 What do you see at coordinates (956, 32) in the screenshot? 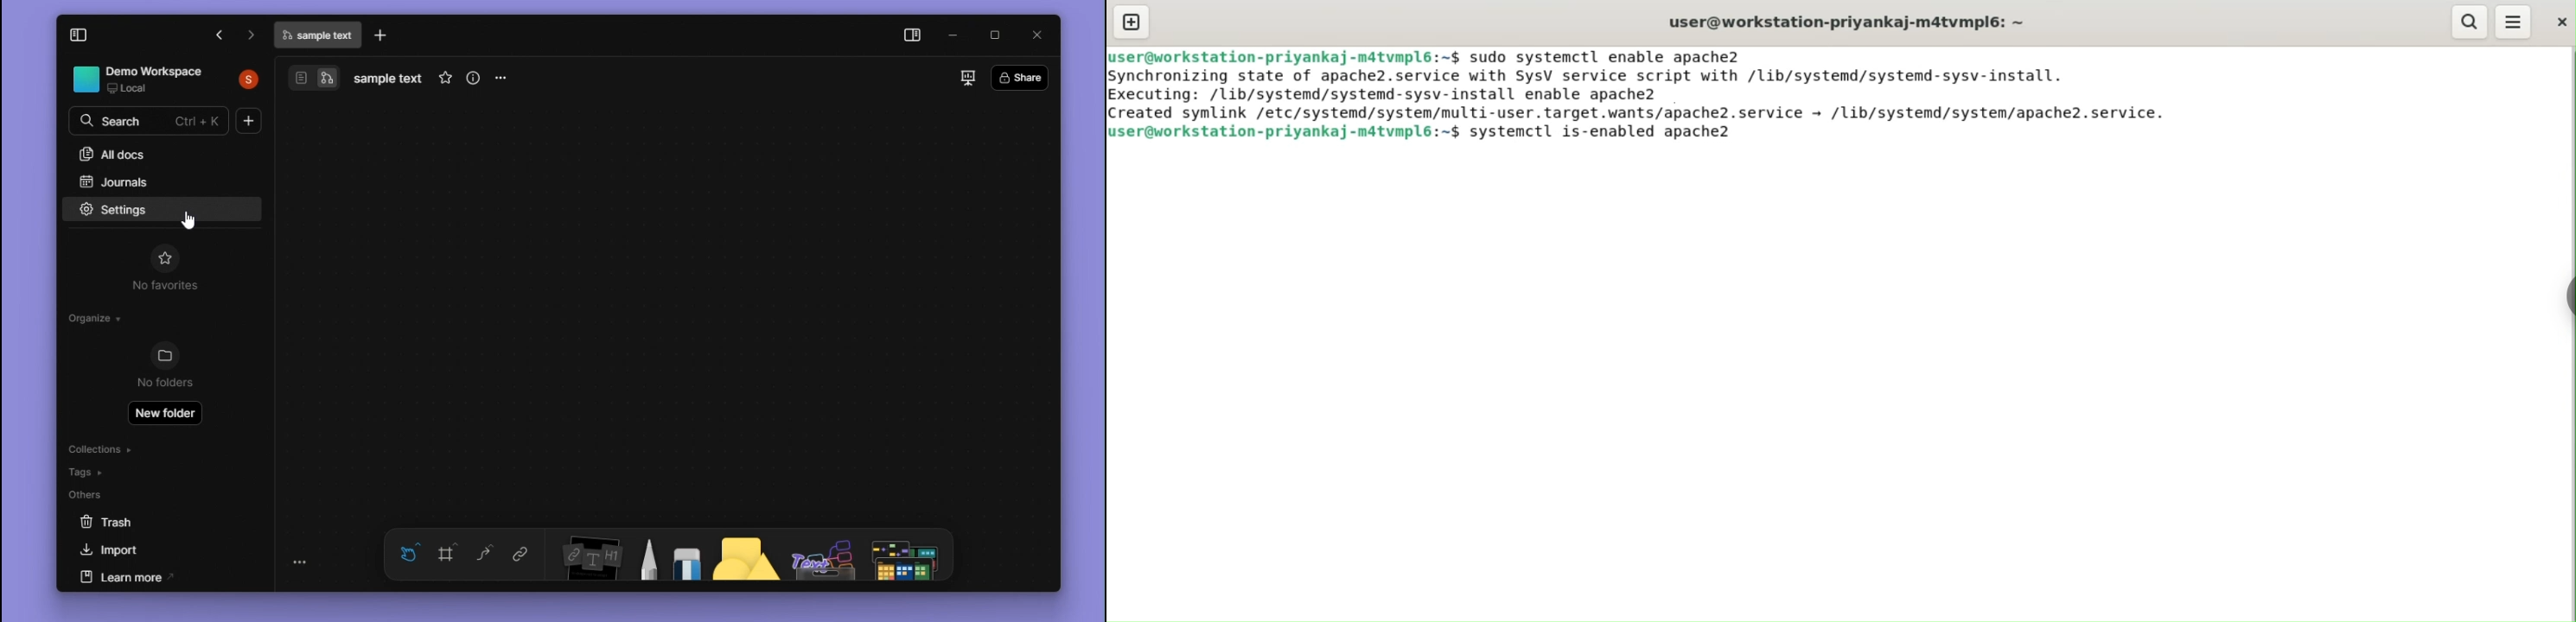
I see `minimize` at bounding box center [956, 32].